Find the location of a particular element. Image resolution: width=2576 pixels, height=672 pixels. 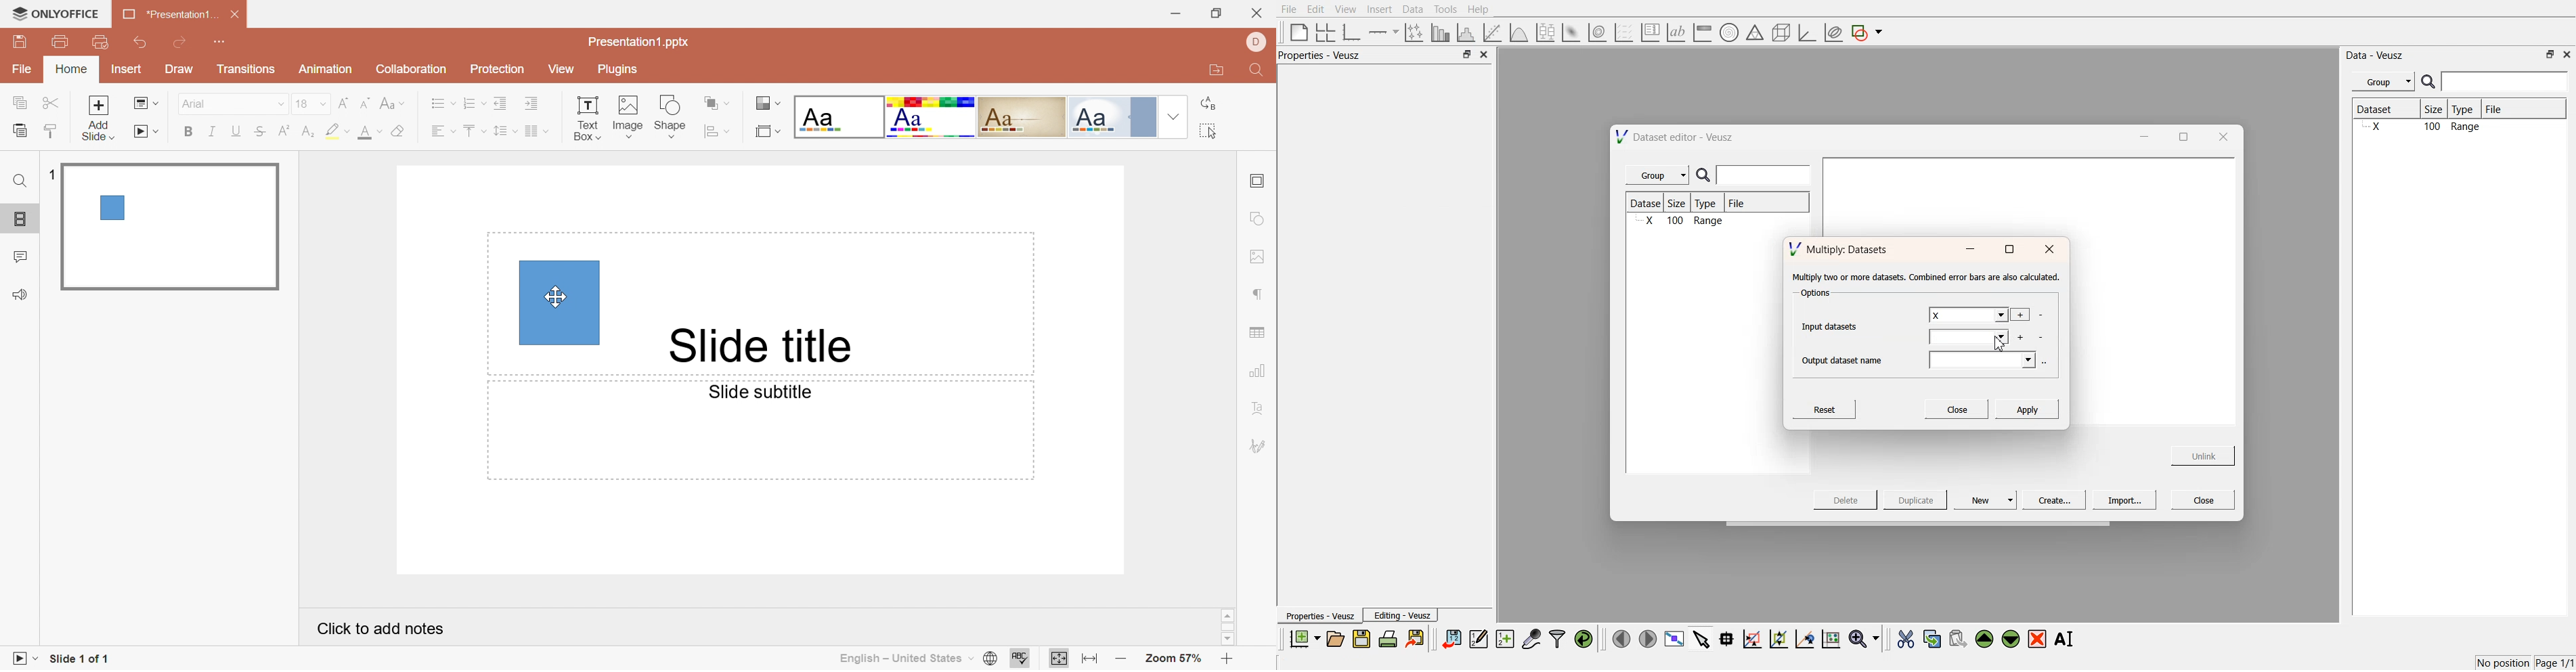

1 is located at coordinates (51, 172).